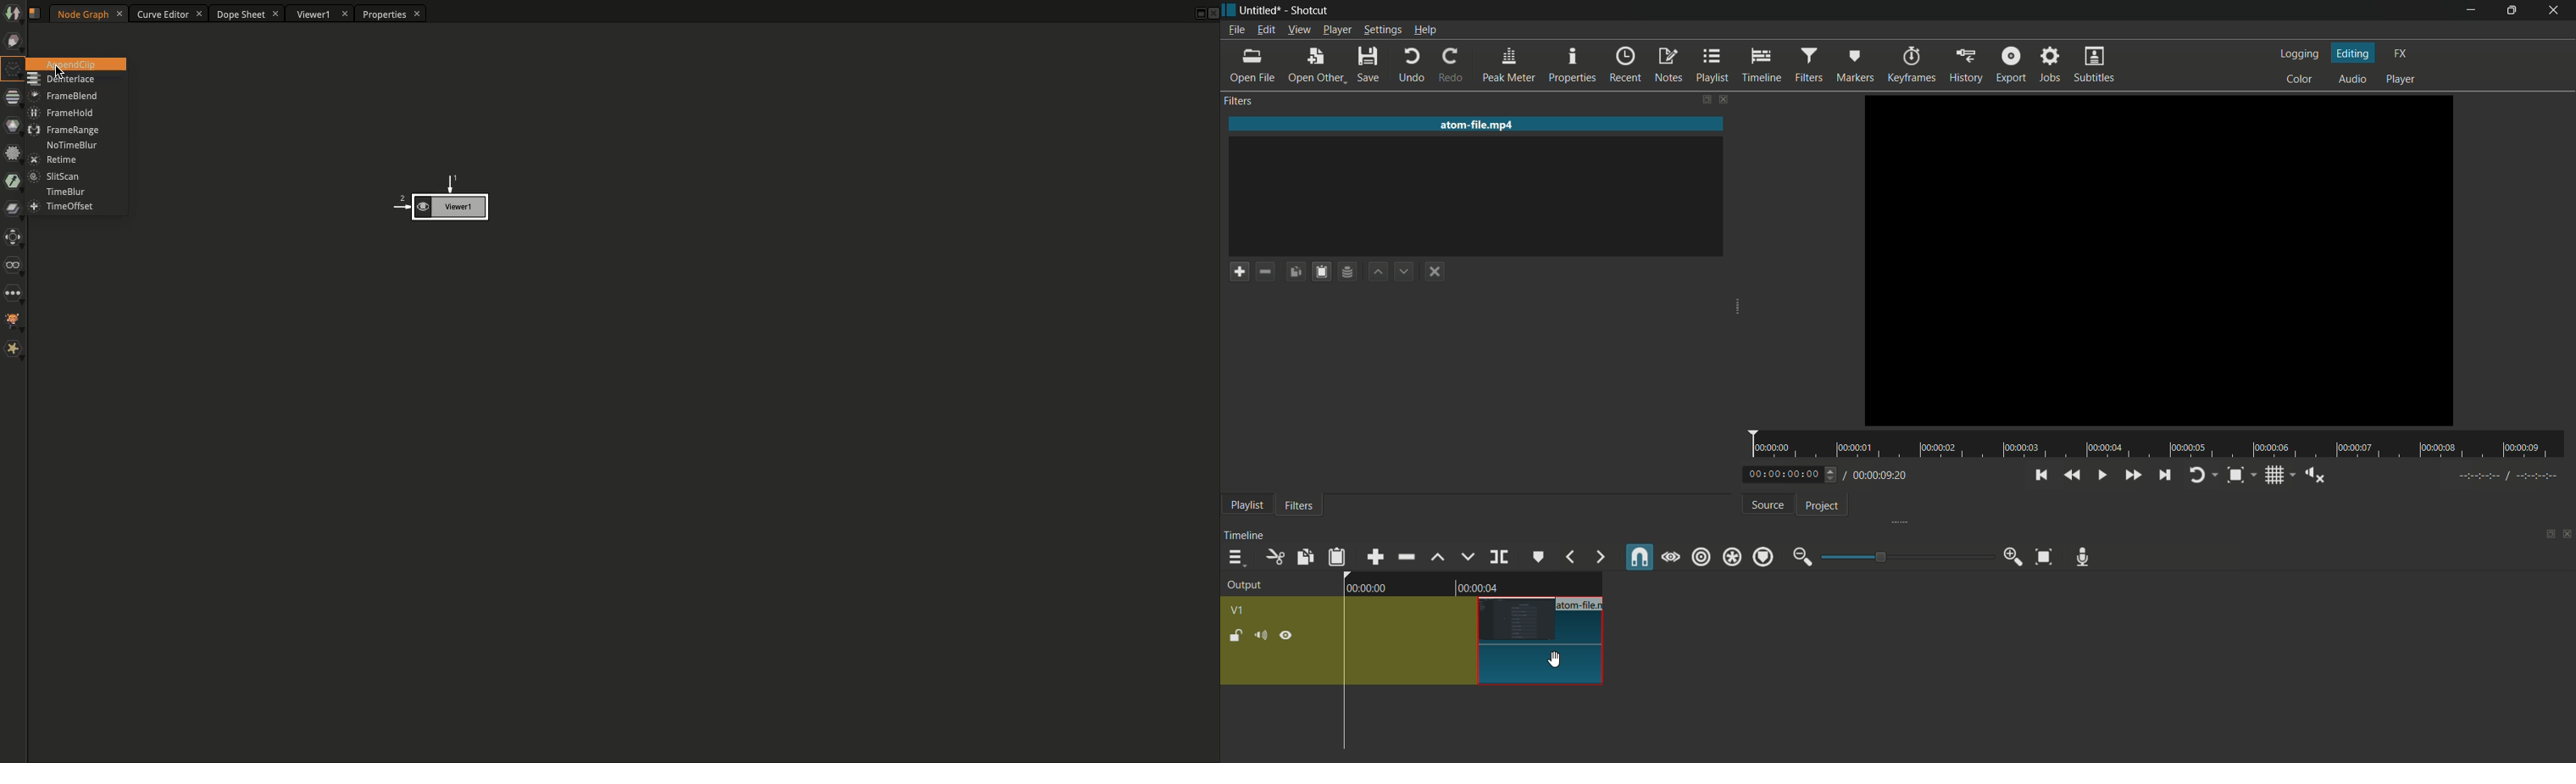 The image size is (2576, 784). Describe the element at coordinates (1405, 555) in the screenshot. I see `ripple delete` at that location.